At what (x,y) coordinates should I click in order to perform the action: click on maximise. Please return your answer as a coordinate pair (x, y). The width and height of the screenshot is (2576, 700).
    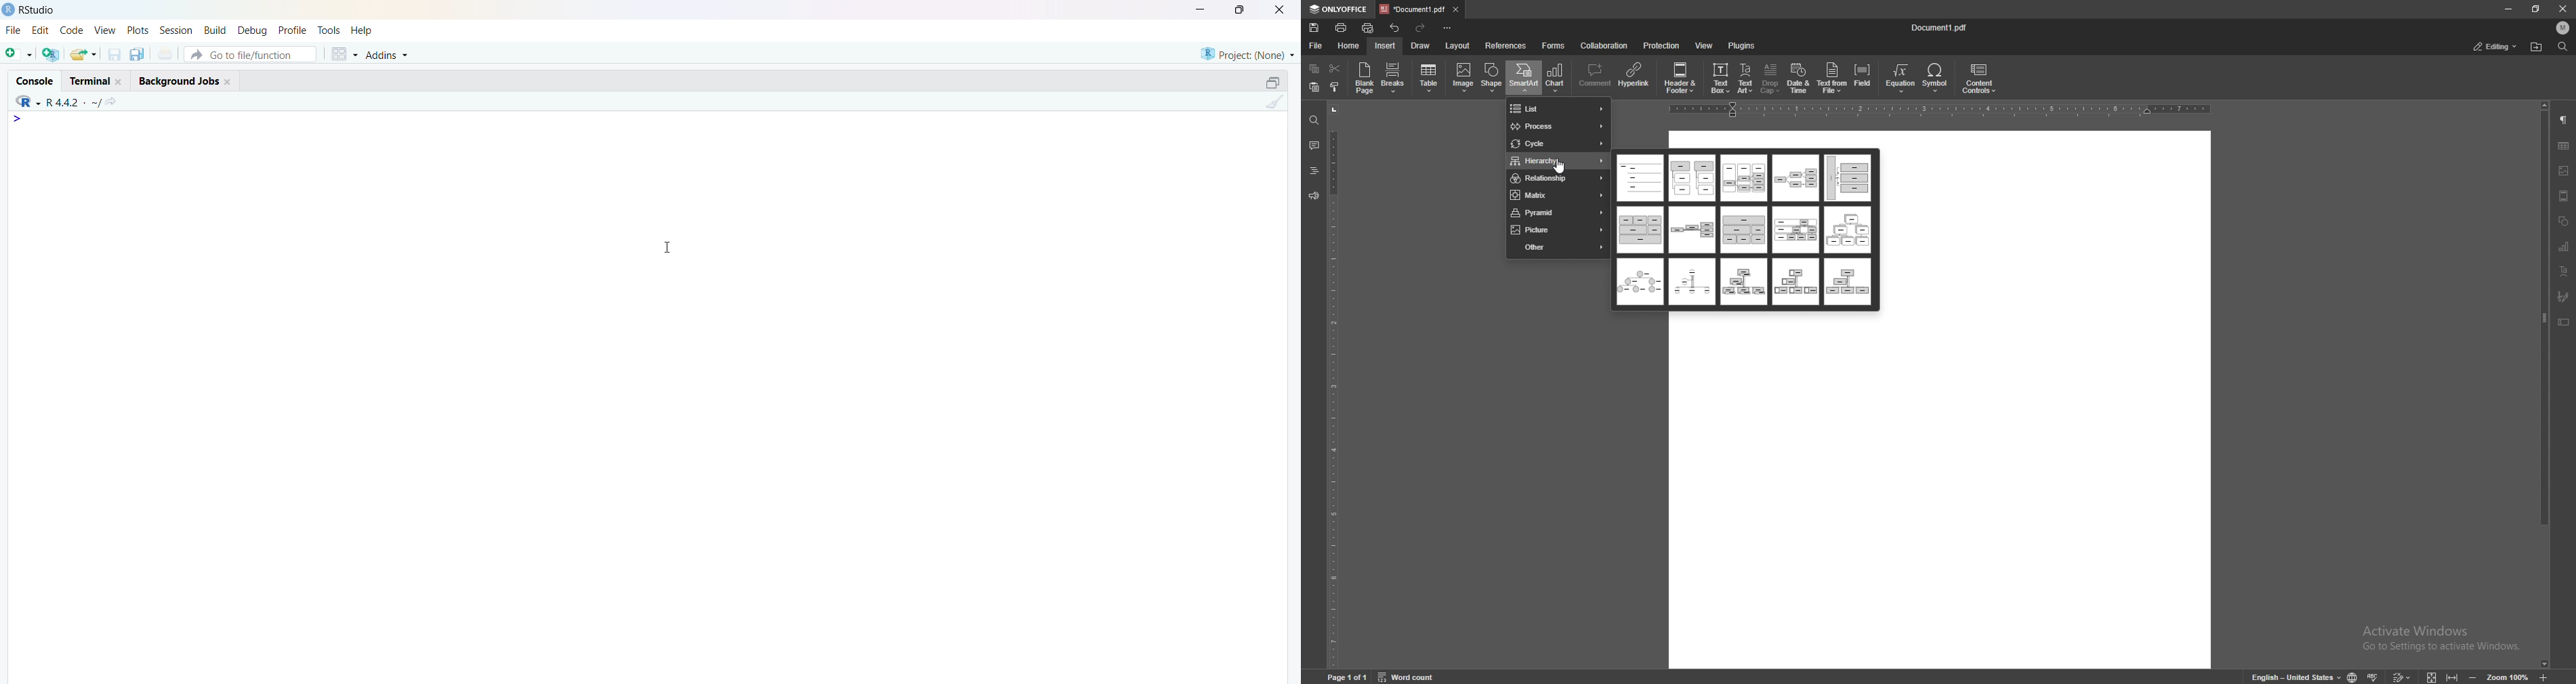
    Looking at the image, I should click on (1242, 9).